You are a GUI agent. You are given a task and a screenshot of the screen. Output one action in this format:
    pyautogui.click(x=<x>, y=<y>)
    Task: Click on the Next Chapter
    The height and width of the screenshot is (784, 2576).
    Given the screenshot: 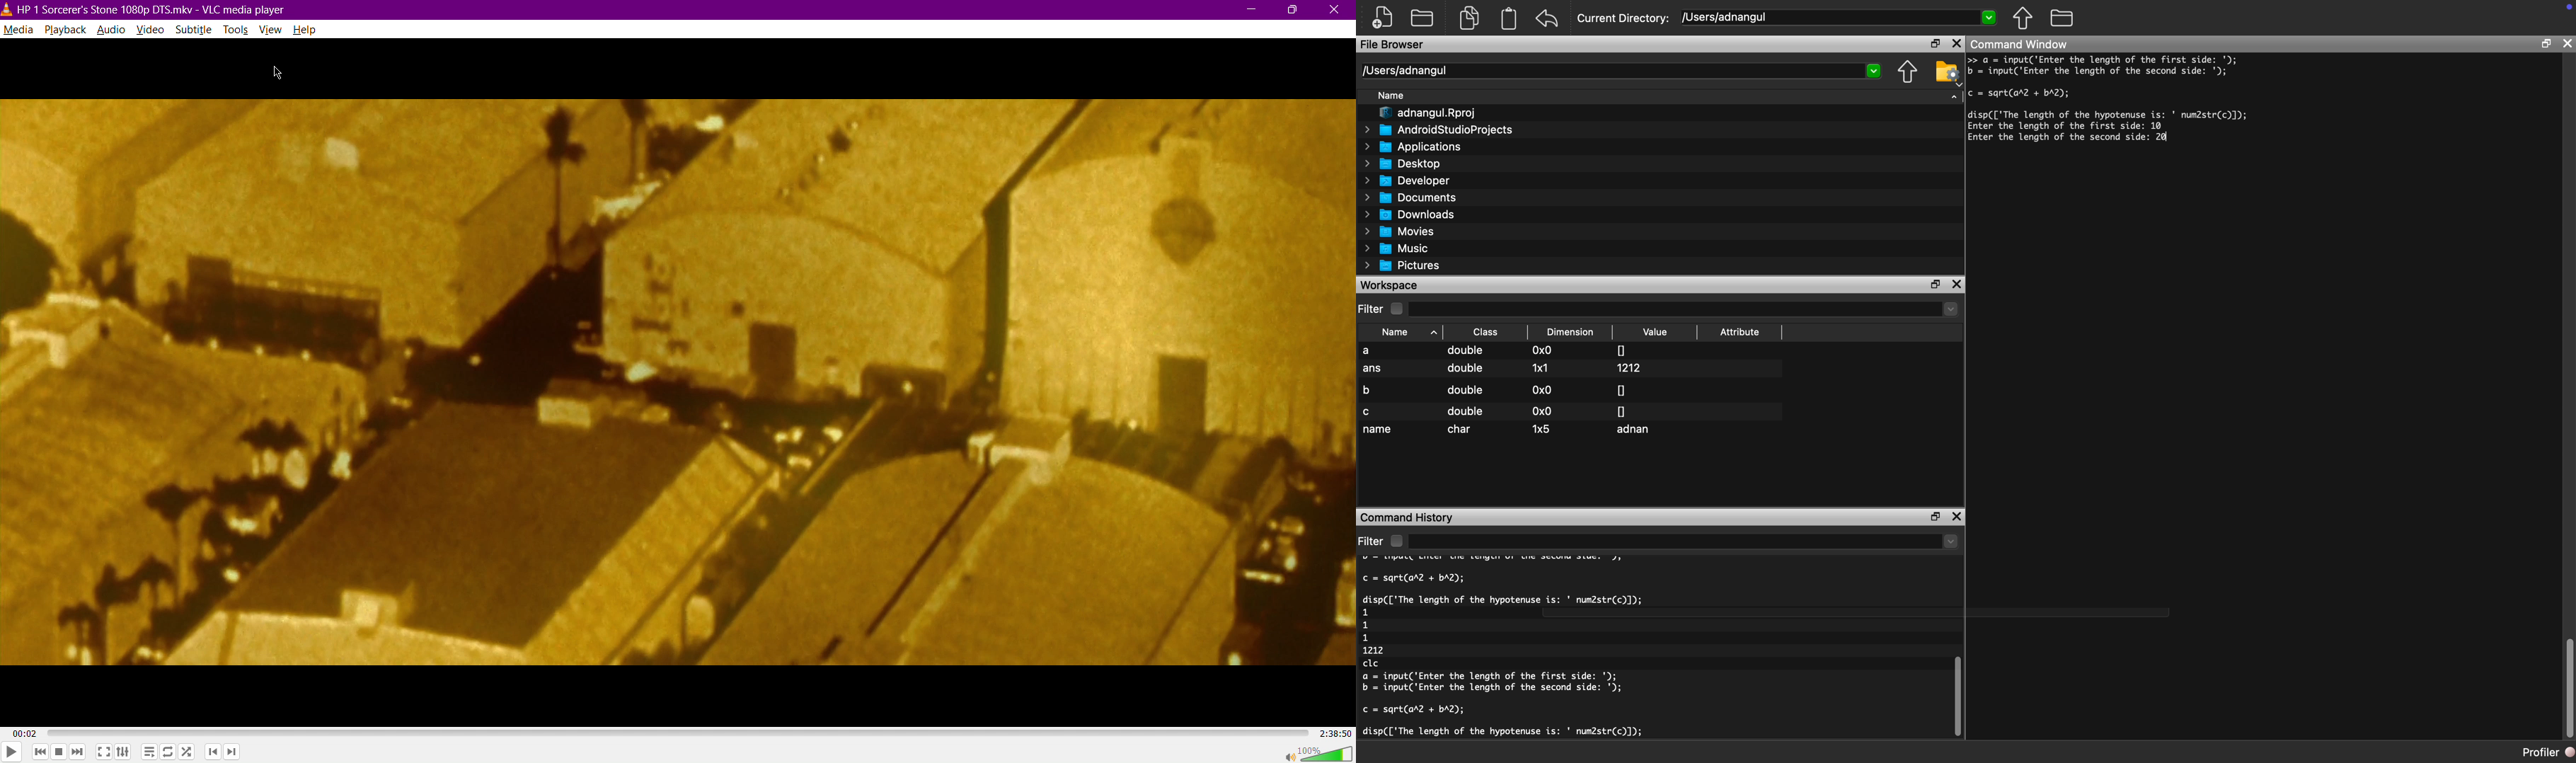 What is the action you would take?
    pyautogui.click(x=231, y=754)
    